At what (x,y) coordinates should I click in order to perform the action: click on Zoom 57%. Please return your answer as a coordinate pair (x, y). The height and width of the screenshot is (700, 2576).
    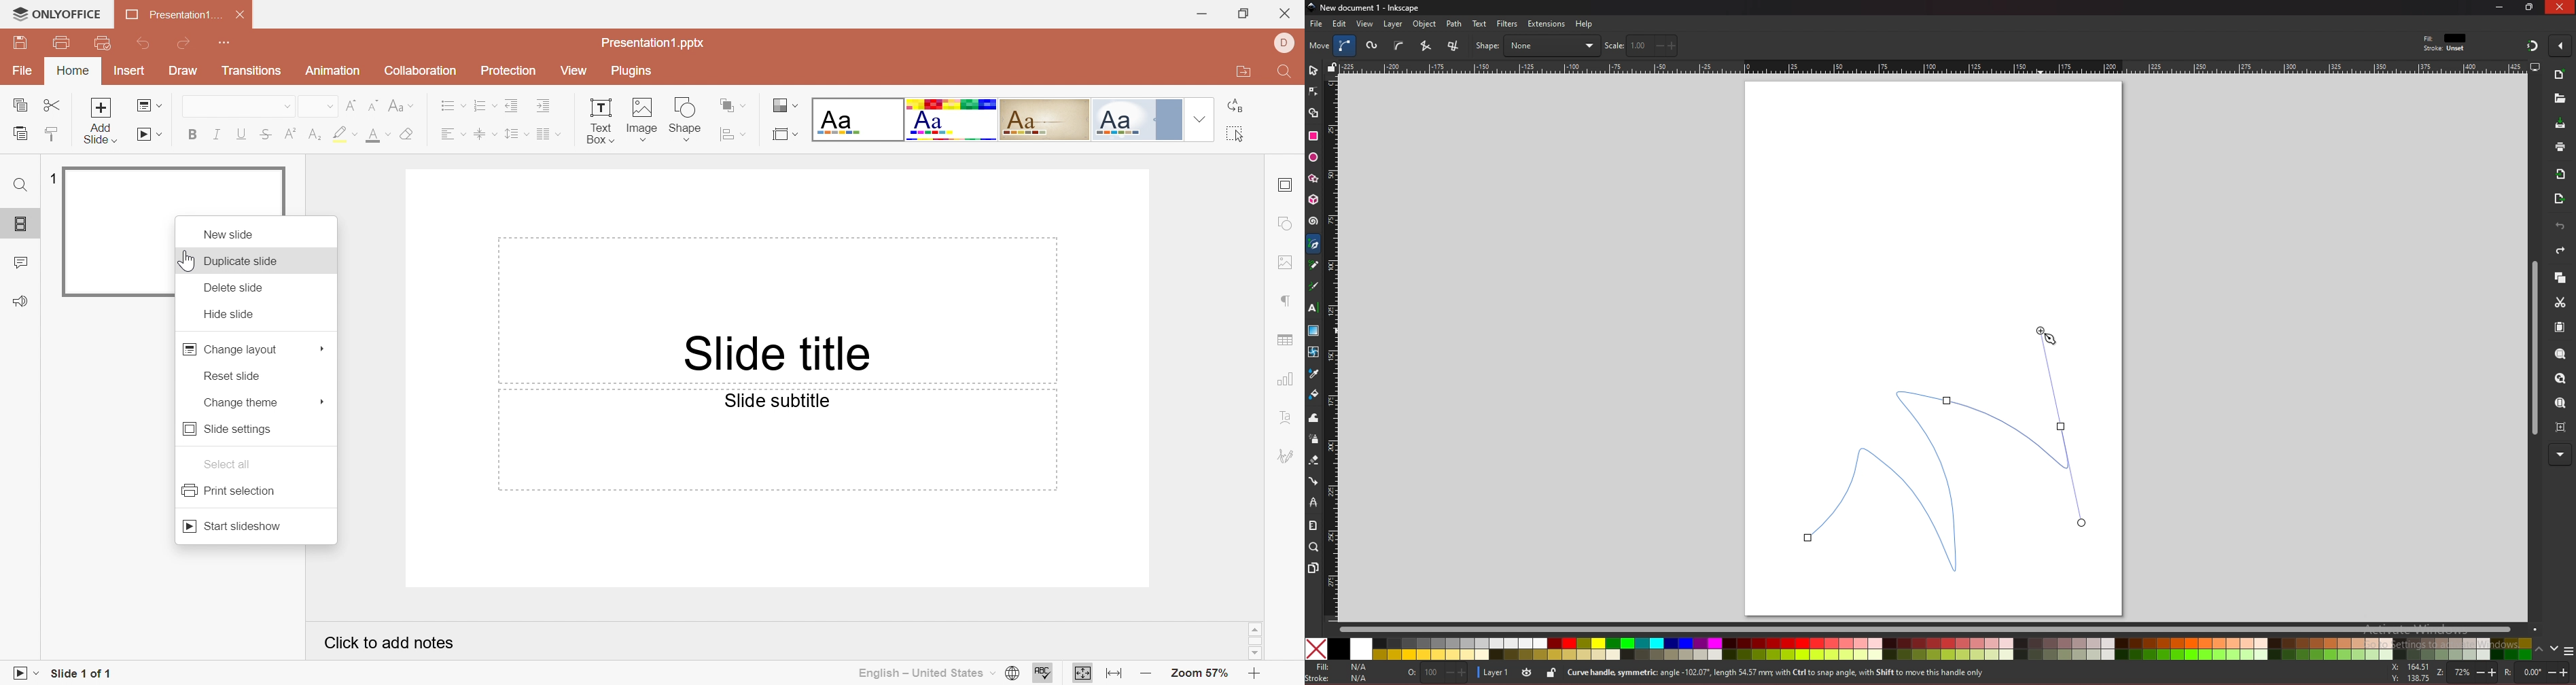
    Looking at the image, I should click on (1200, 673).